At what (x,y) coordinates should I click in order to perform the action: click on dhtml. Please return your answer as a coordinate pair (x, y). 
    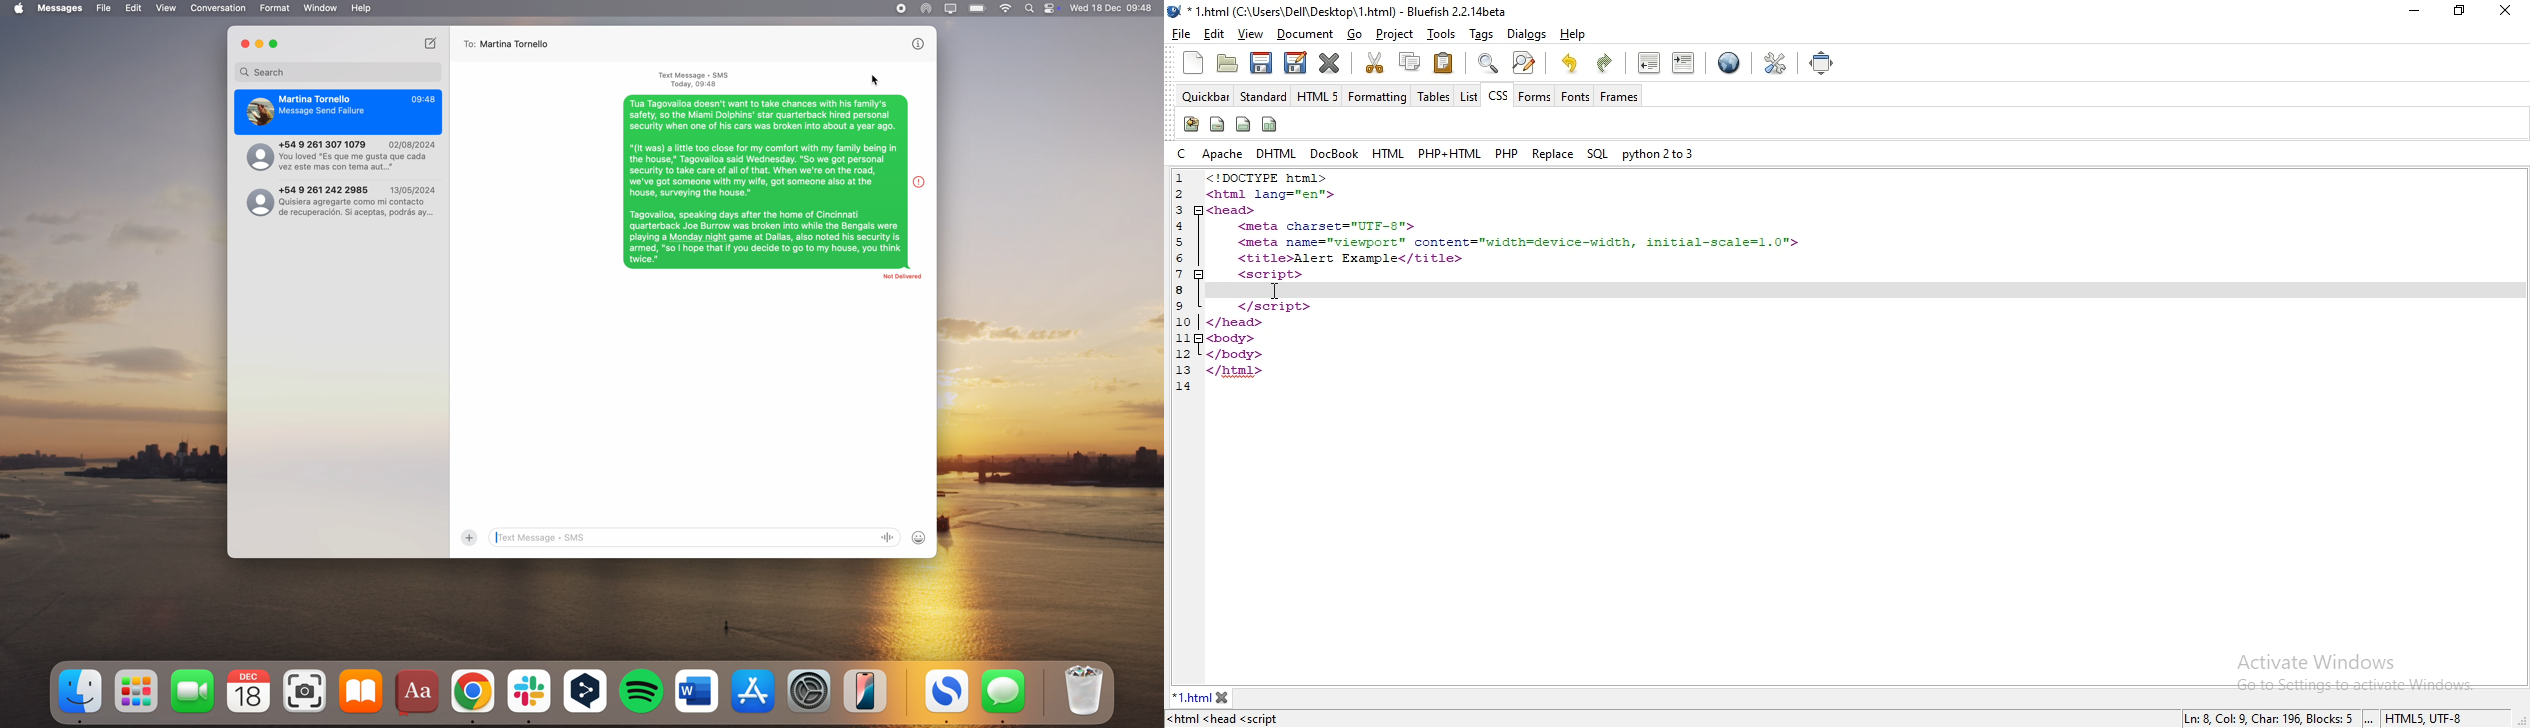
    Looking at the image, I should click on (1278, 151).